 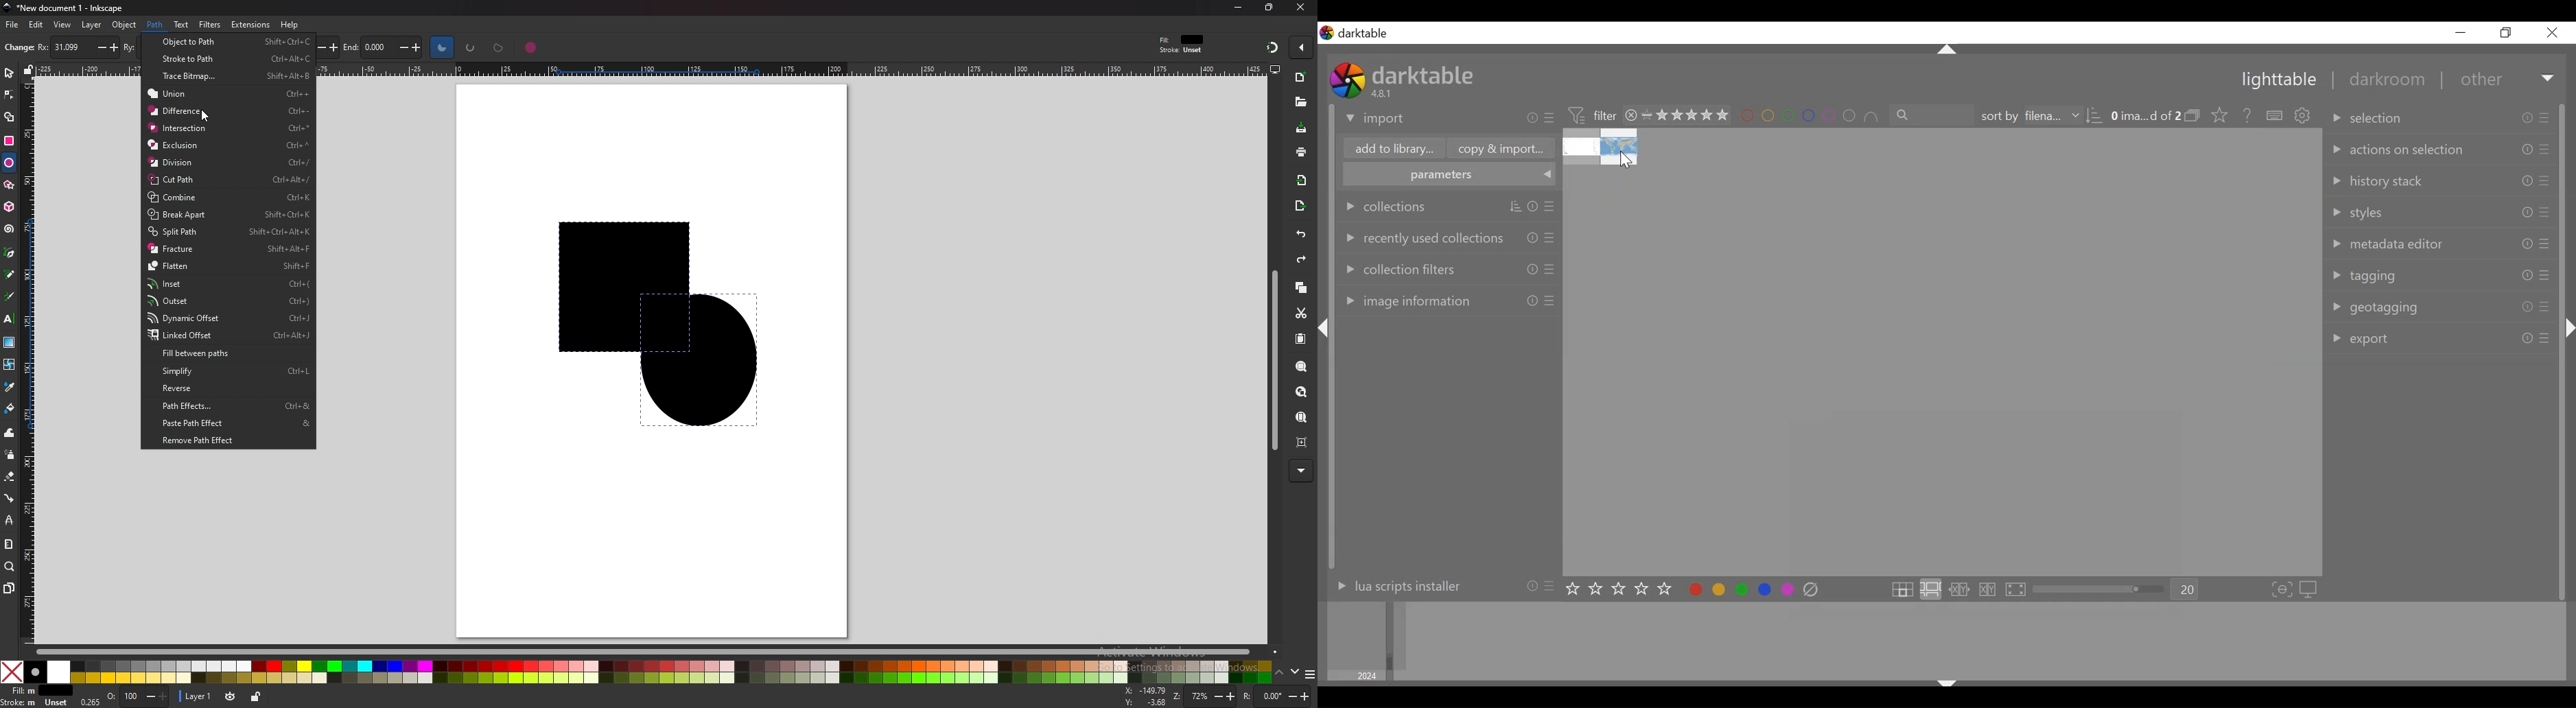 I want to click on lpe, so click(x=10, y=520).